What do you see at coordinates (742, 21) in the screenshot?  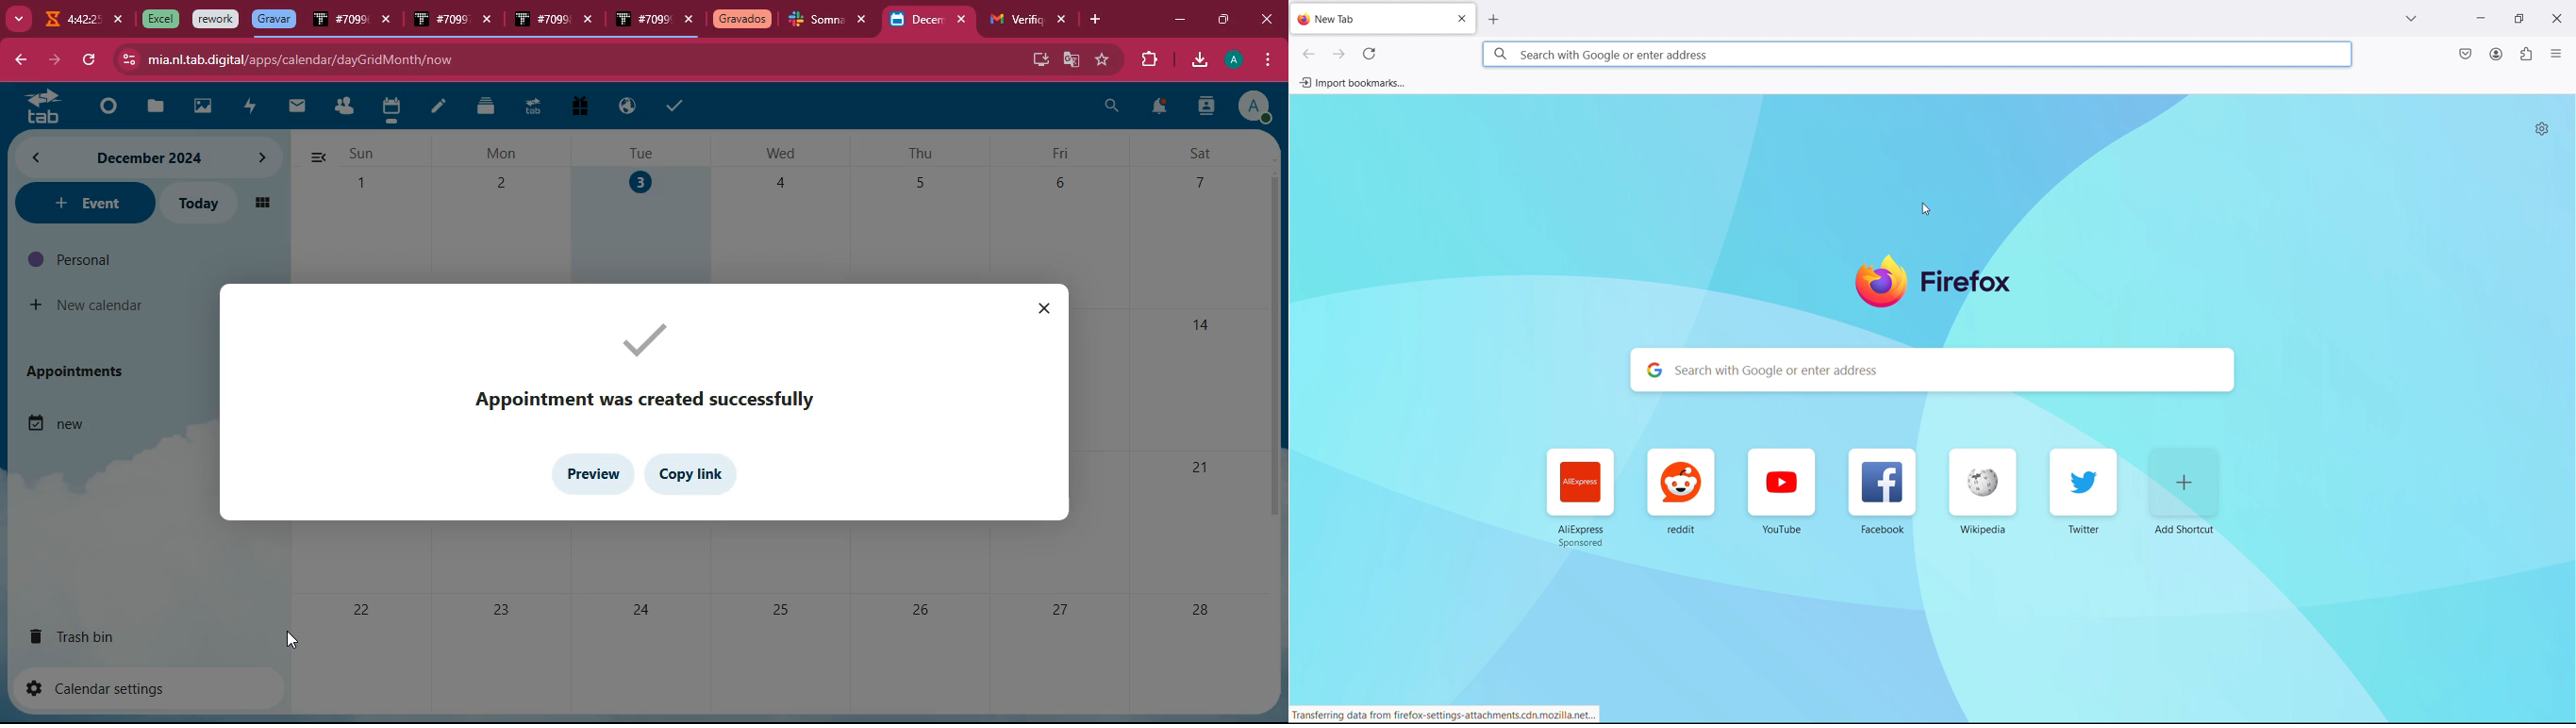 I see `tab` at bounding box center [742, 21].